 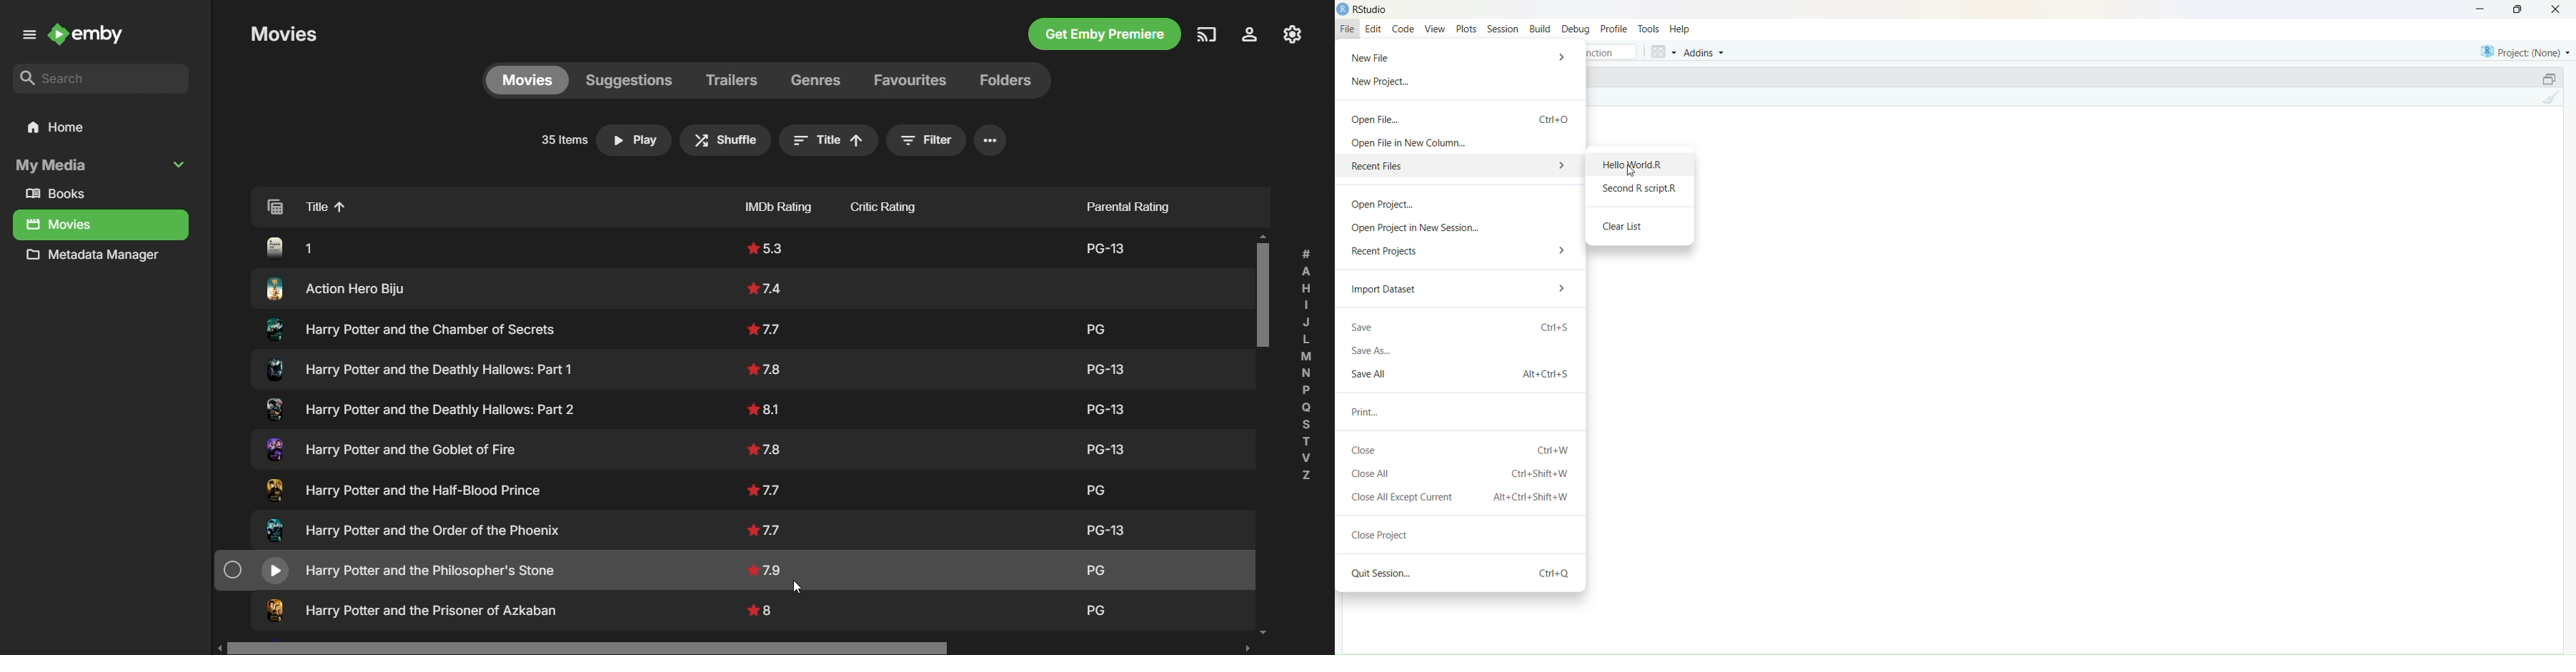 What do you see at coordinates (2551, 77) in the screenshot?
I see `Maximize/Restore` at bounding box center [2551, 77].